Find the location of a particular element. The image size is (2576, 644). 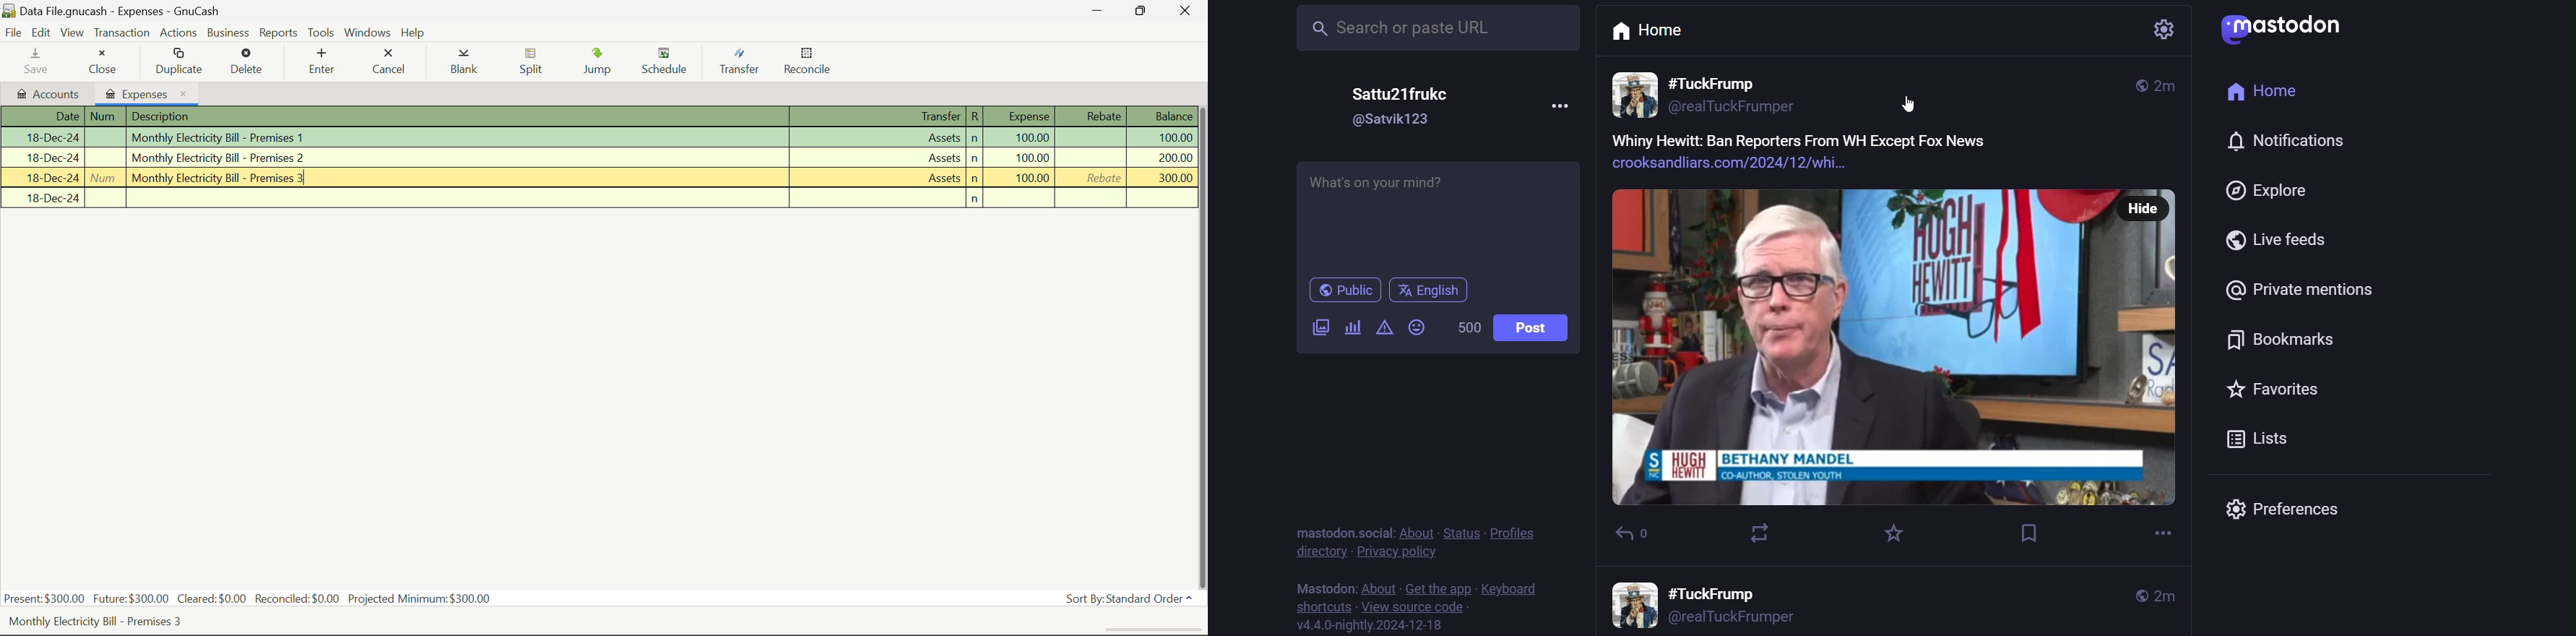

id is located at coordinates (1399, 121).